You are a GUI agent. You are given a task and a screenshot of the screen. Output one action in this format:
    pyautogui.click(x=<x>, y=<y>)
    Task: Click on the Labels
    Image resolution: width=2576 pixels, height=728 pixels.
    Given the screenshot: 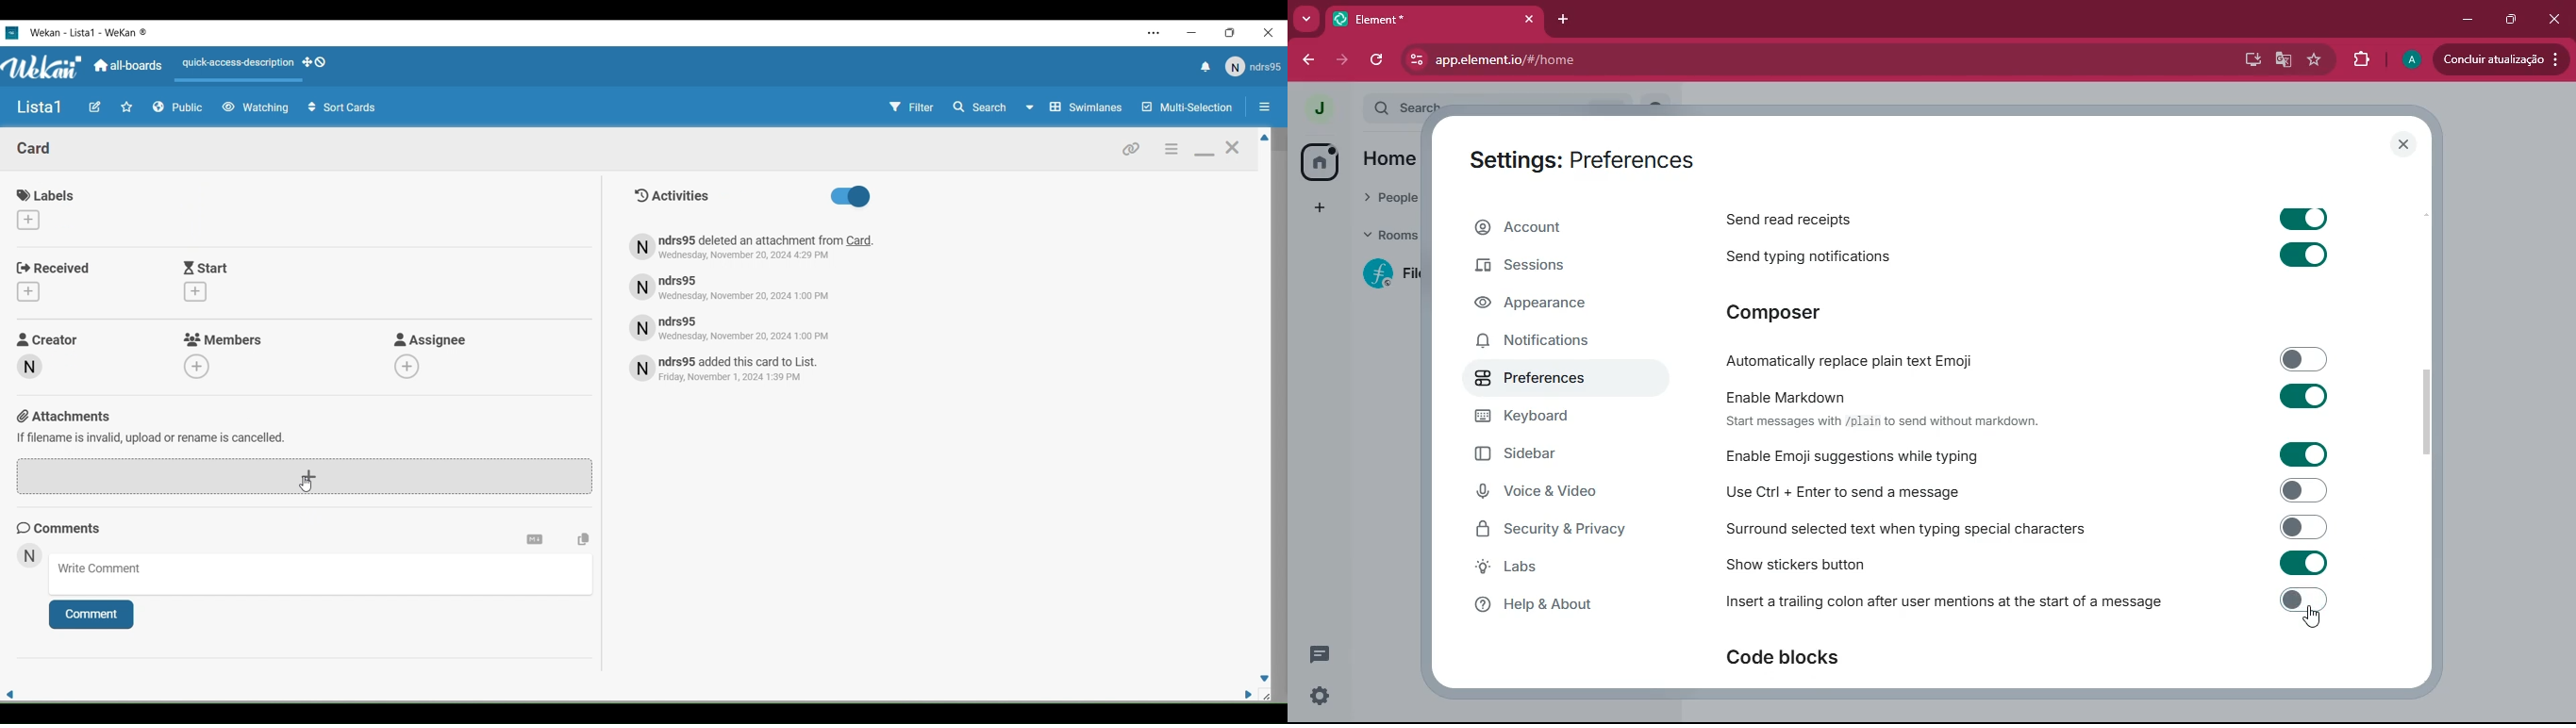 What is the action you would take?
    pyautogui.click(x=48, y=196)
    